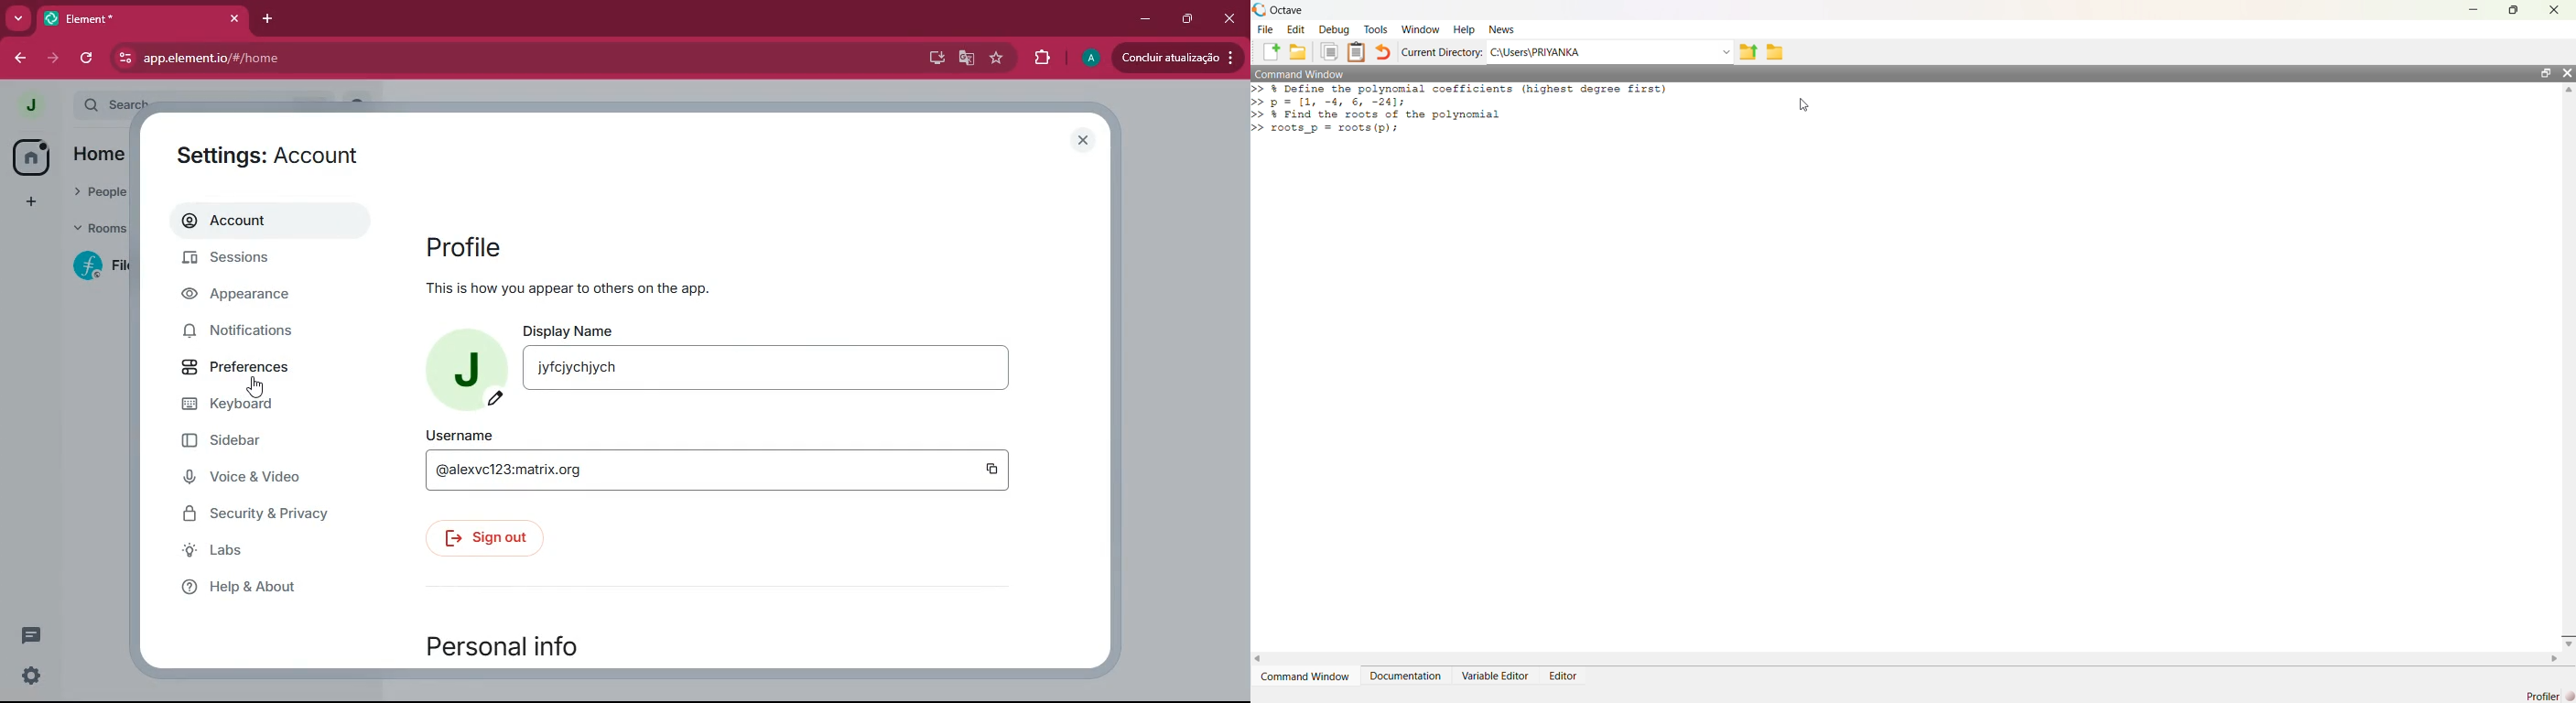  What do you see at coordinates (710, 436) in the screenshot?
I see `username` at bounding box center [710, 436].